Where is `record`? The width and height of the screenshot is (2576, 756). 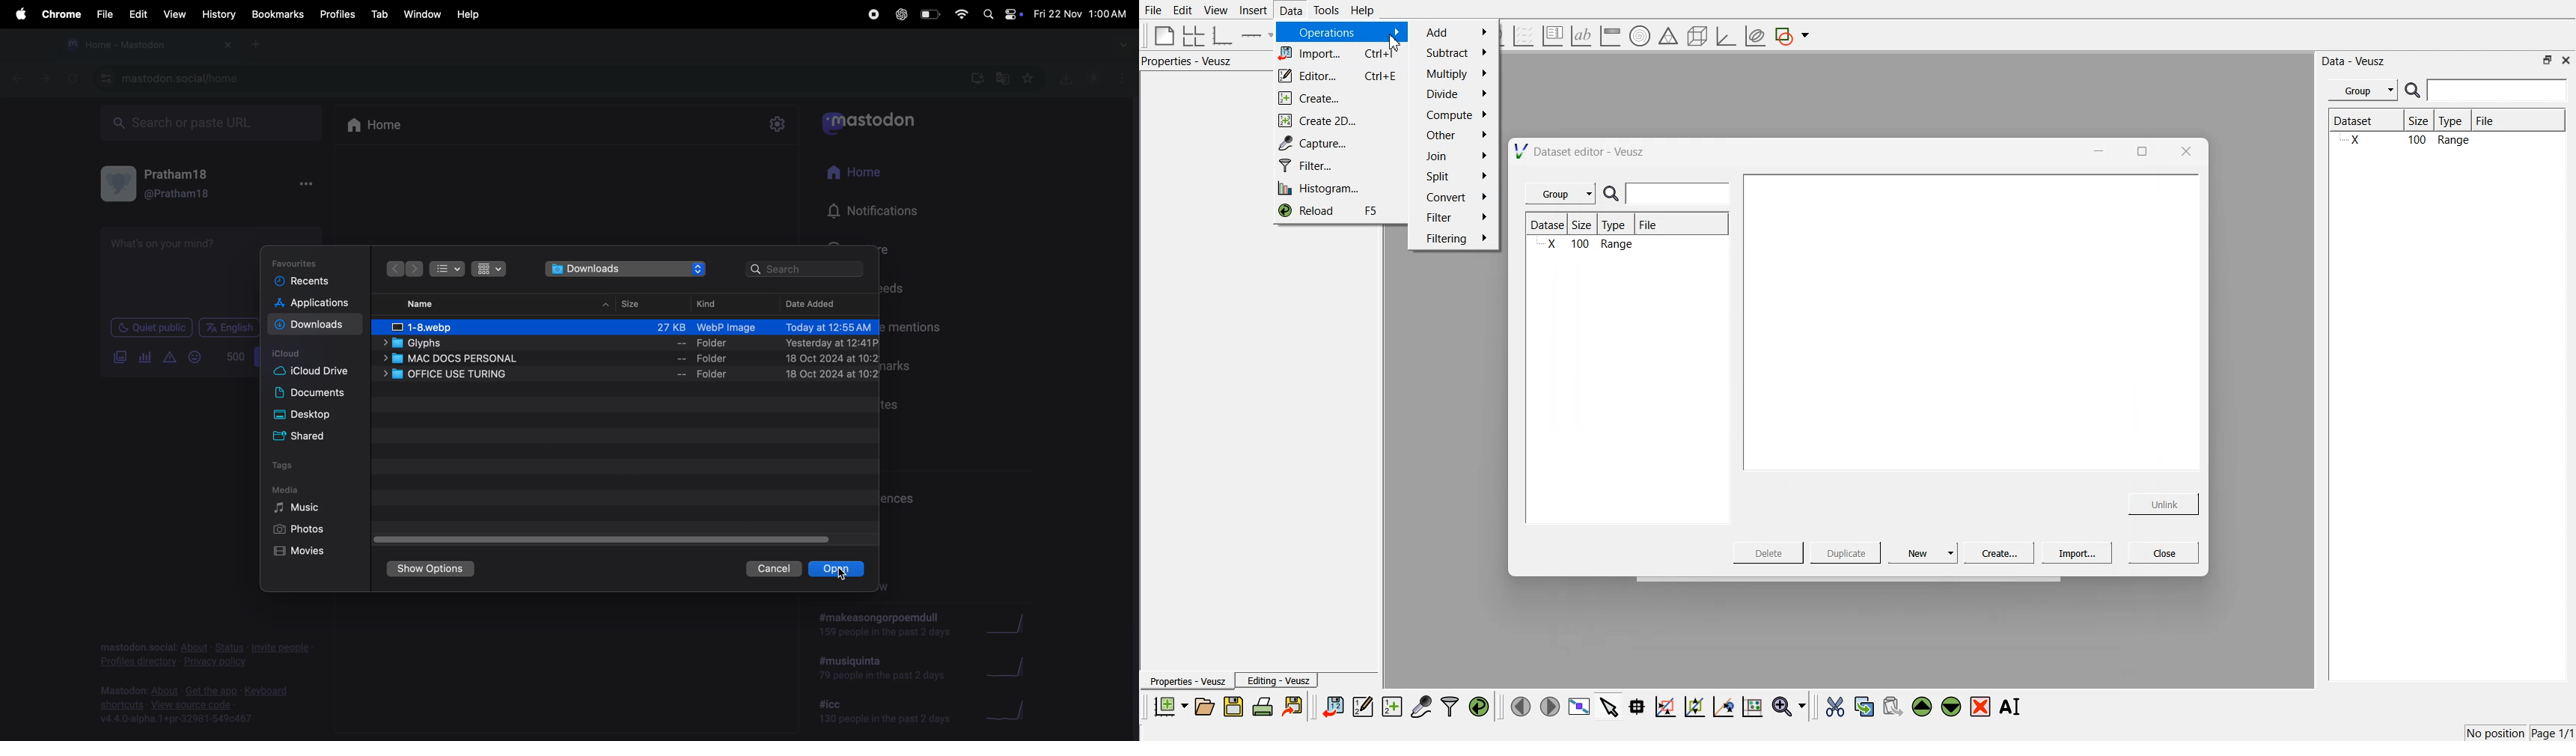 record is located at coordinates (875, 16).